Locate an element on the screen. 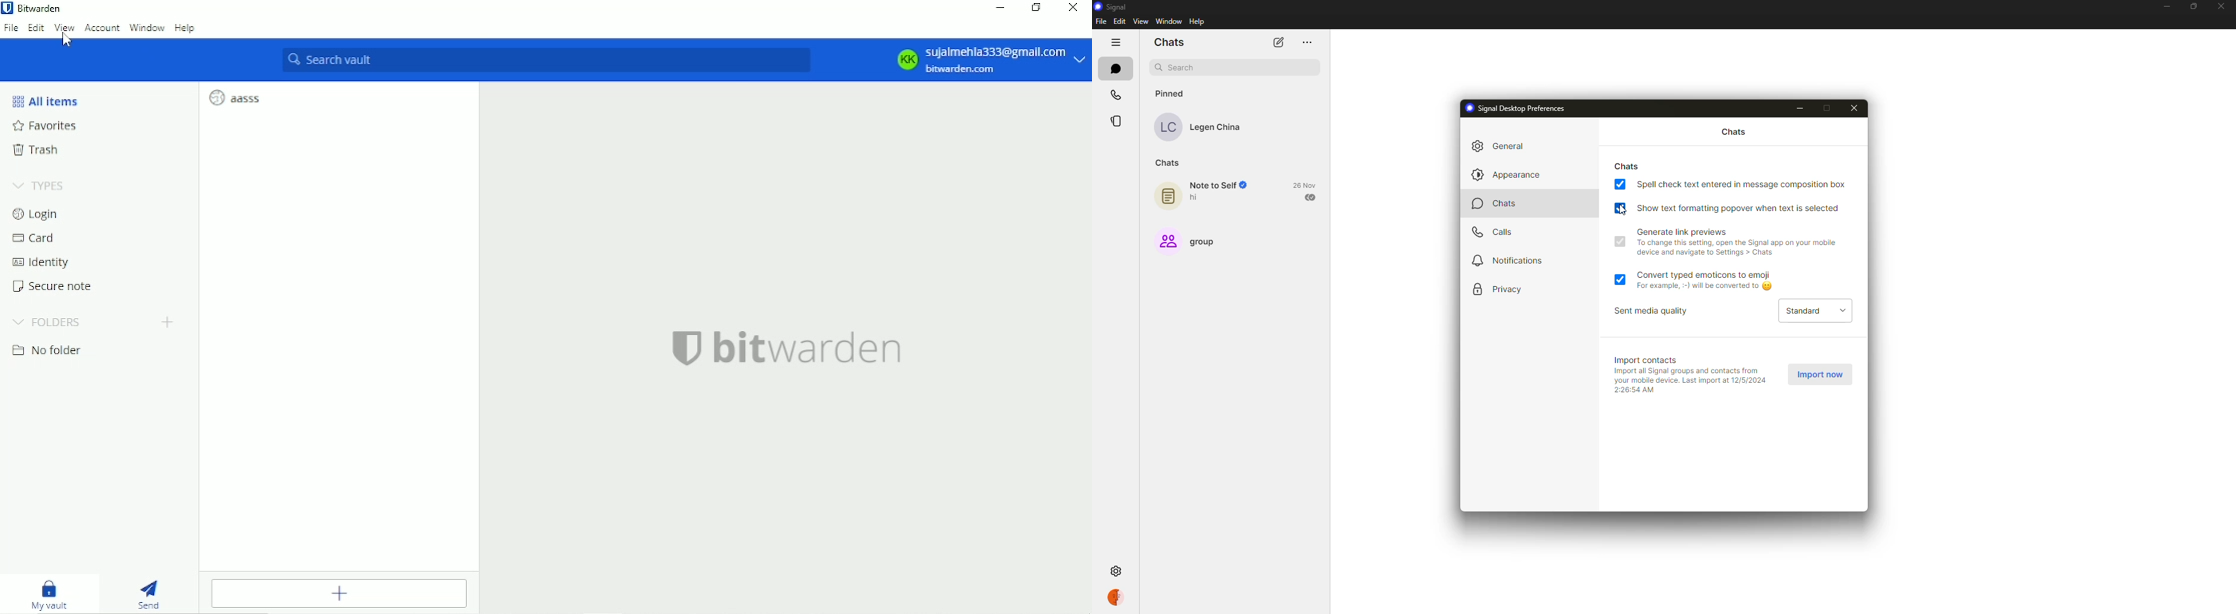 The height and width of the screenshot is (616, 2240). maximize is located at coordinates (2192, 6).